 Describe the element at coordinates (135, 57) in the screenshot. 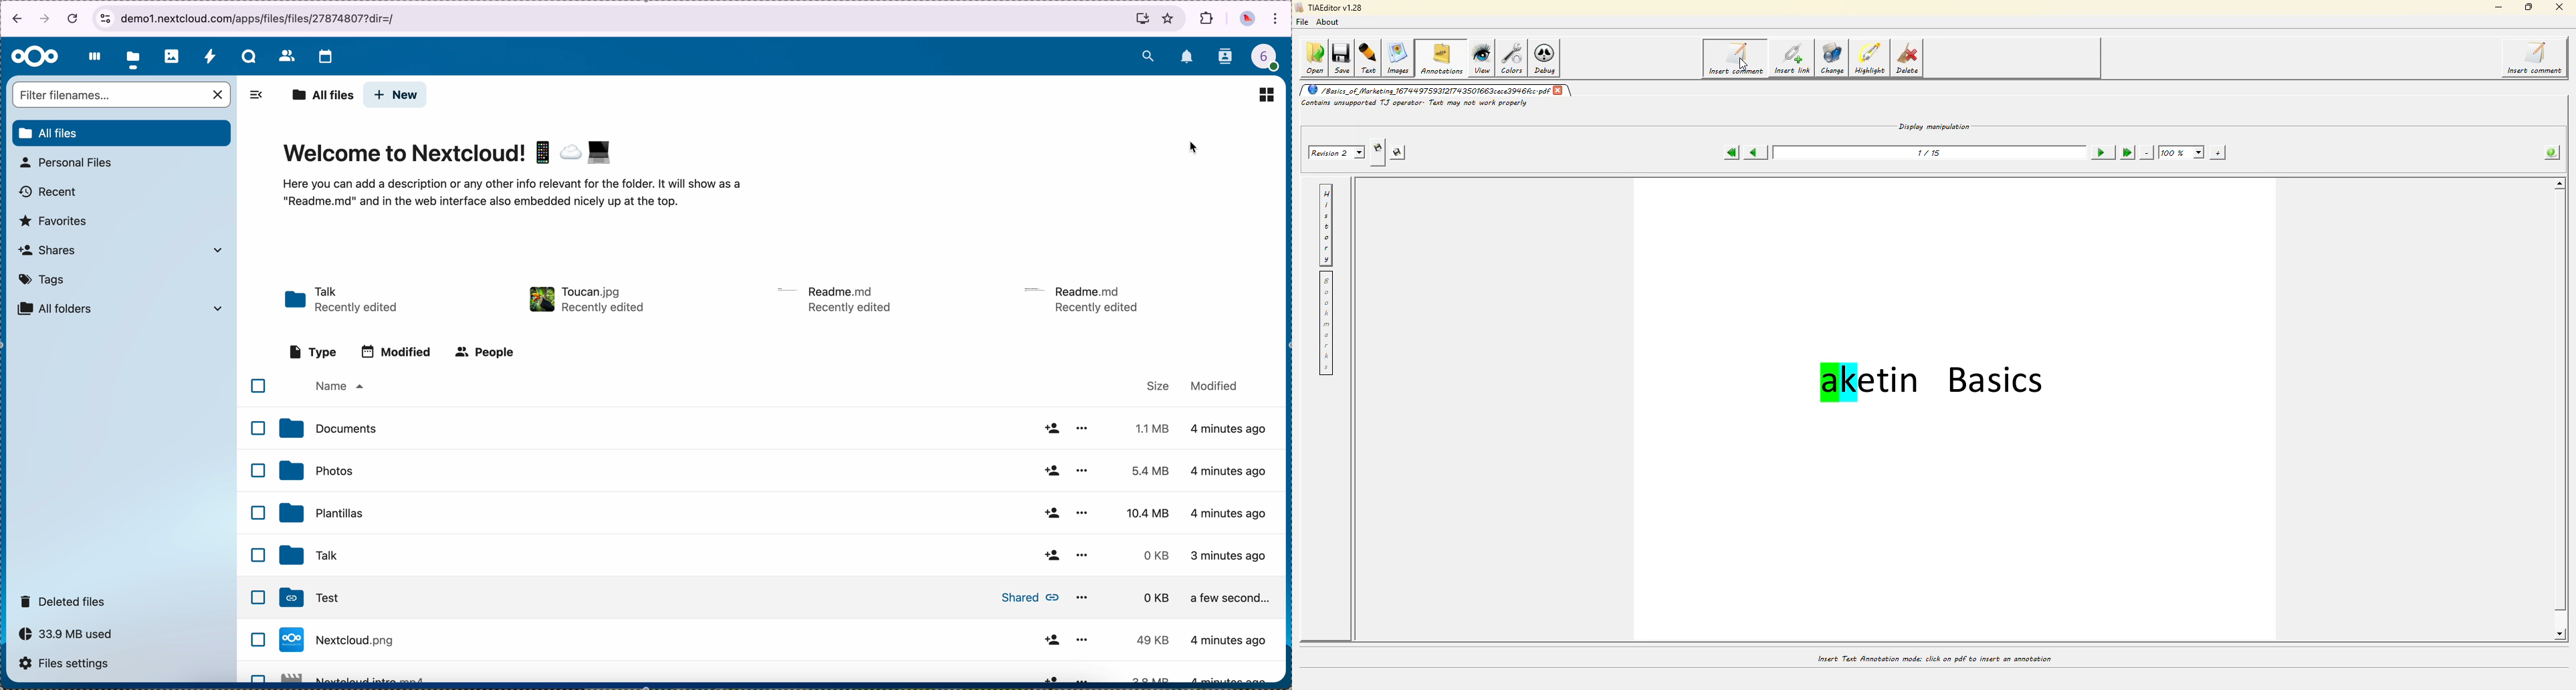

I see `click on files button` at that location.